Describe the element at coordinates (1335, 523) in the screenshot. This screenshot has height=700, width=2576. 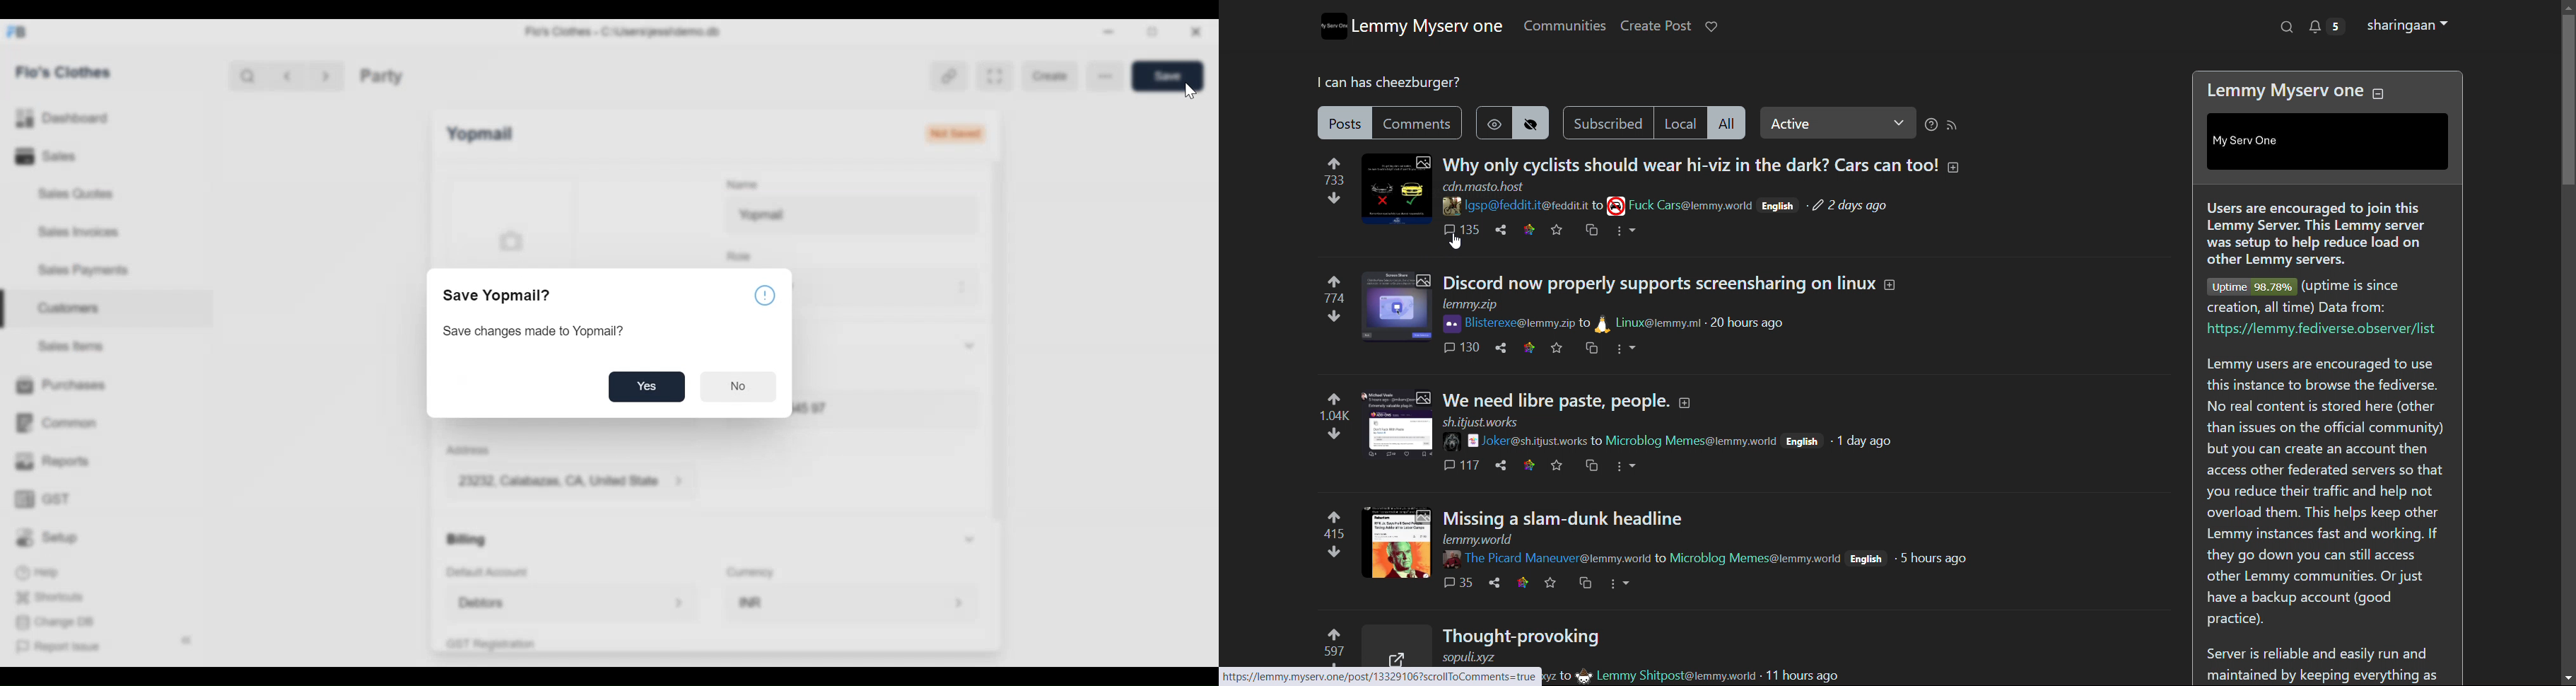
I see `upvote 415` at that location.